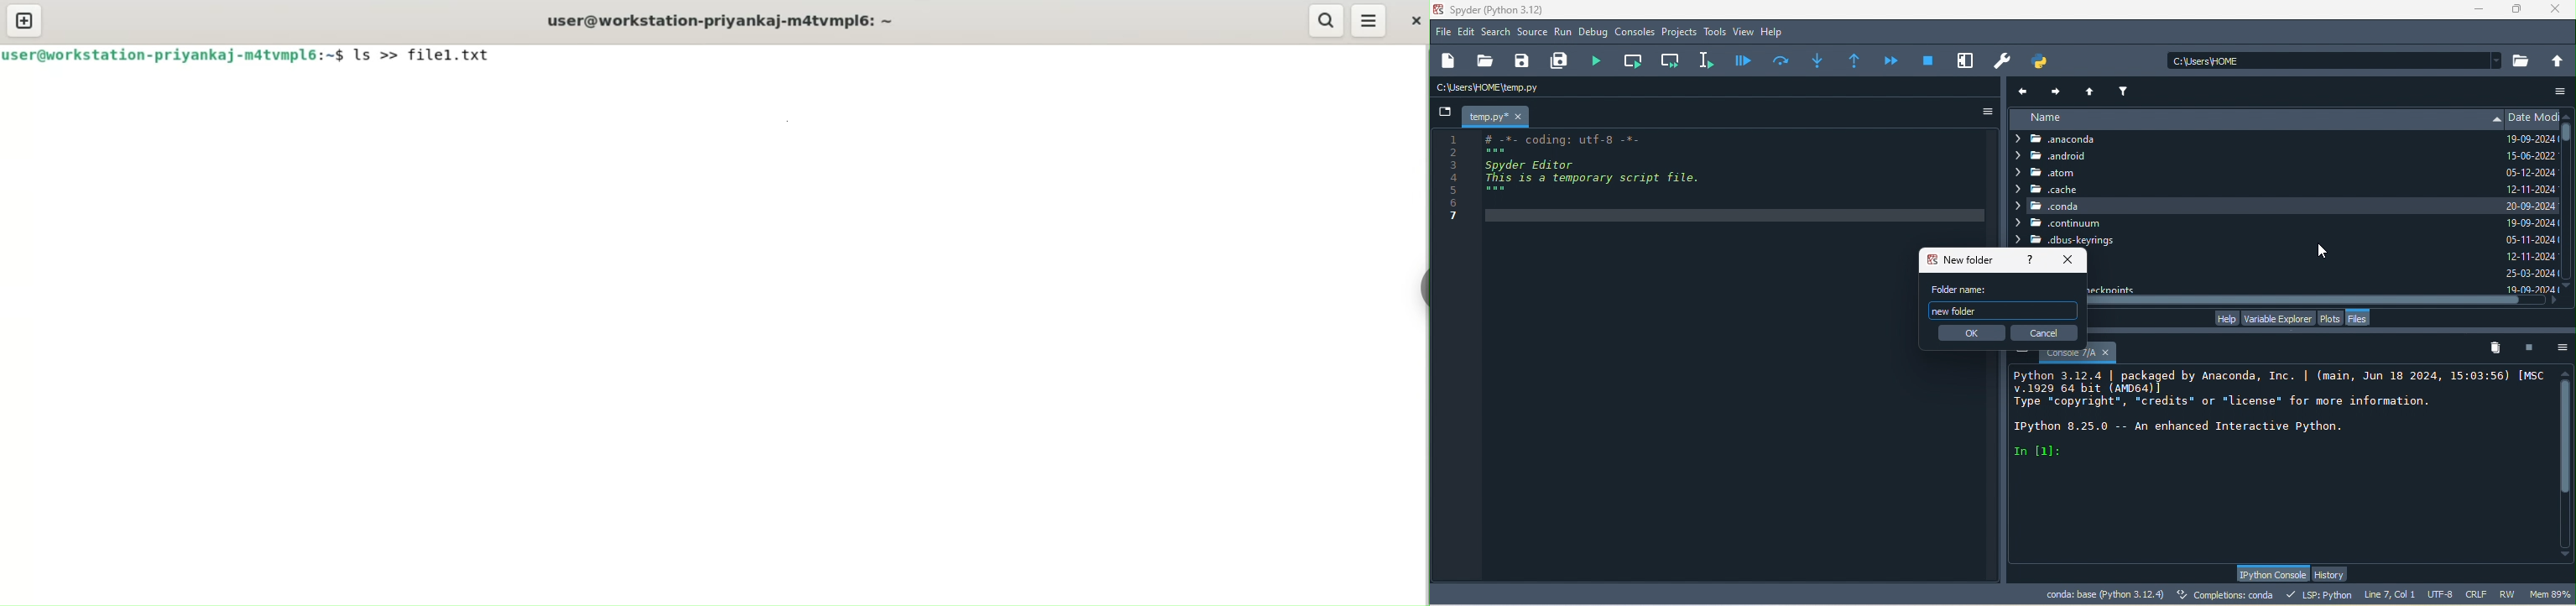 The width and height of the screenshot is (2576, 616). I want to click on help, so click(1776, 33).